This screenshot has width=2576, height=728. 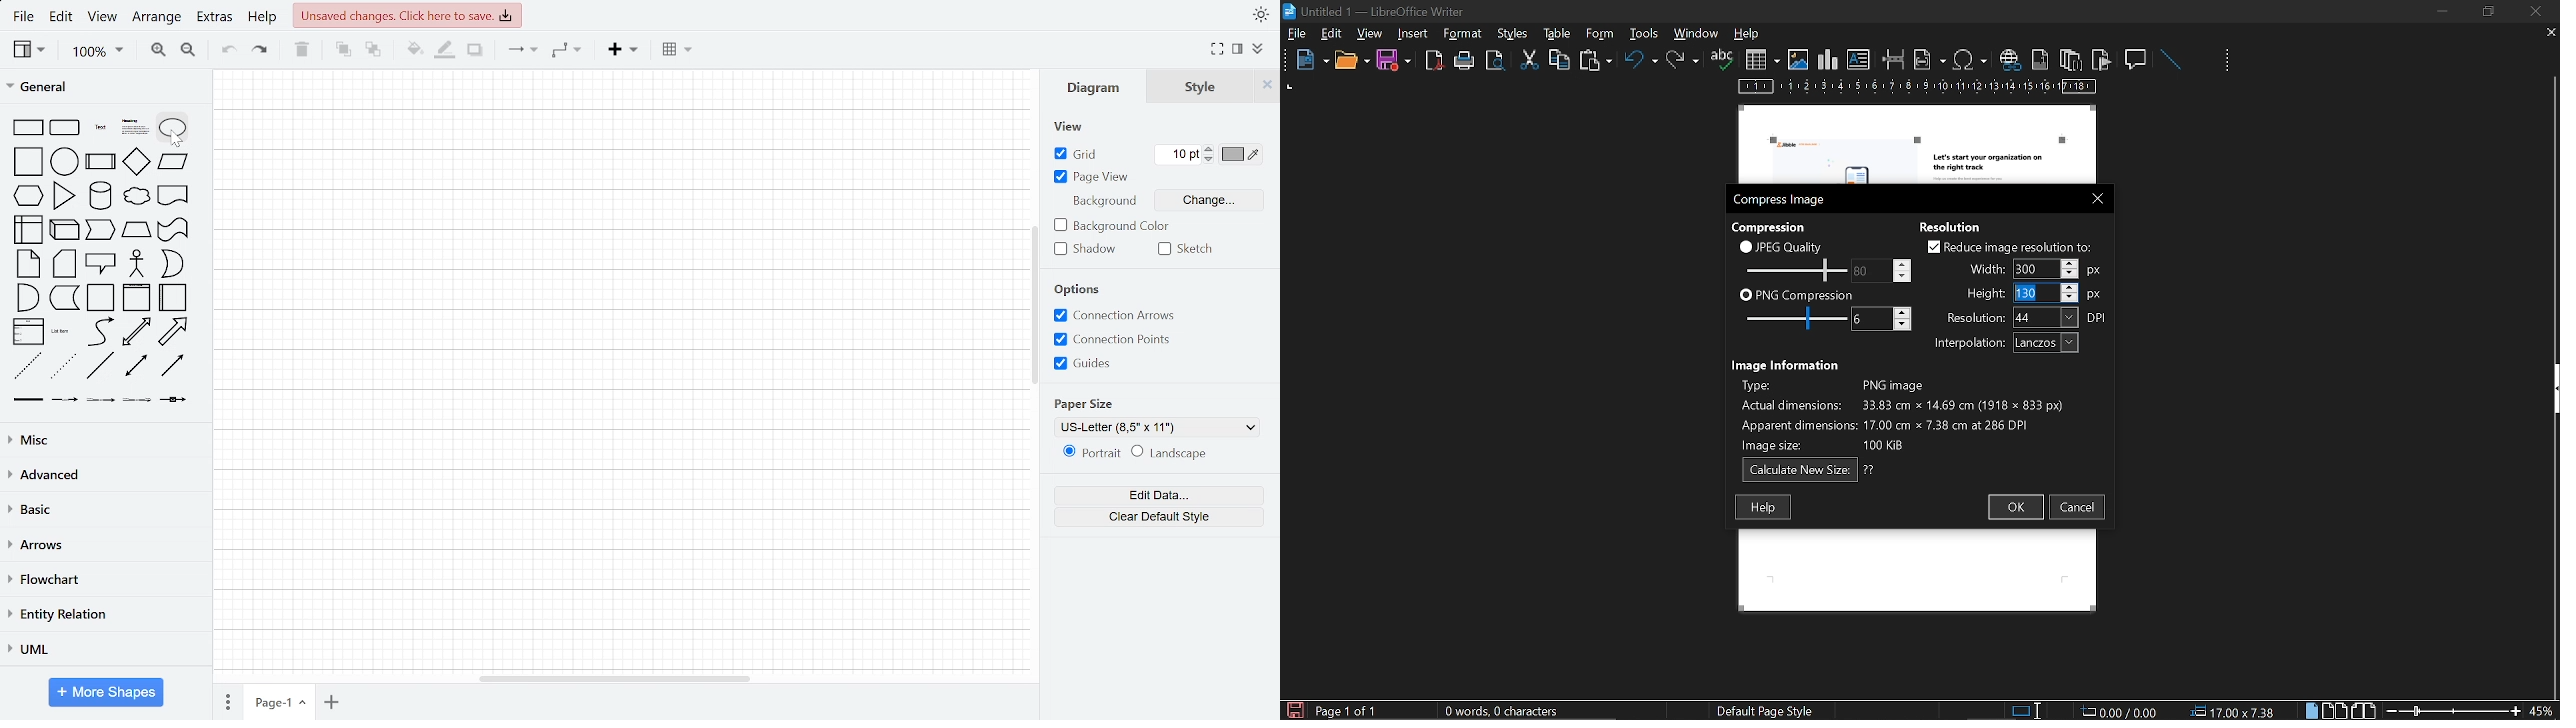 What do you see at coordinates (1894, 60) in the screenshot?
I see `insert page break` at bounding box center [1894, 60].